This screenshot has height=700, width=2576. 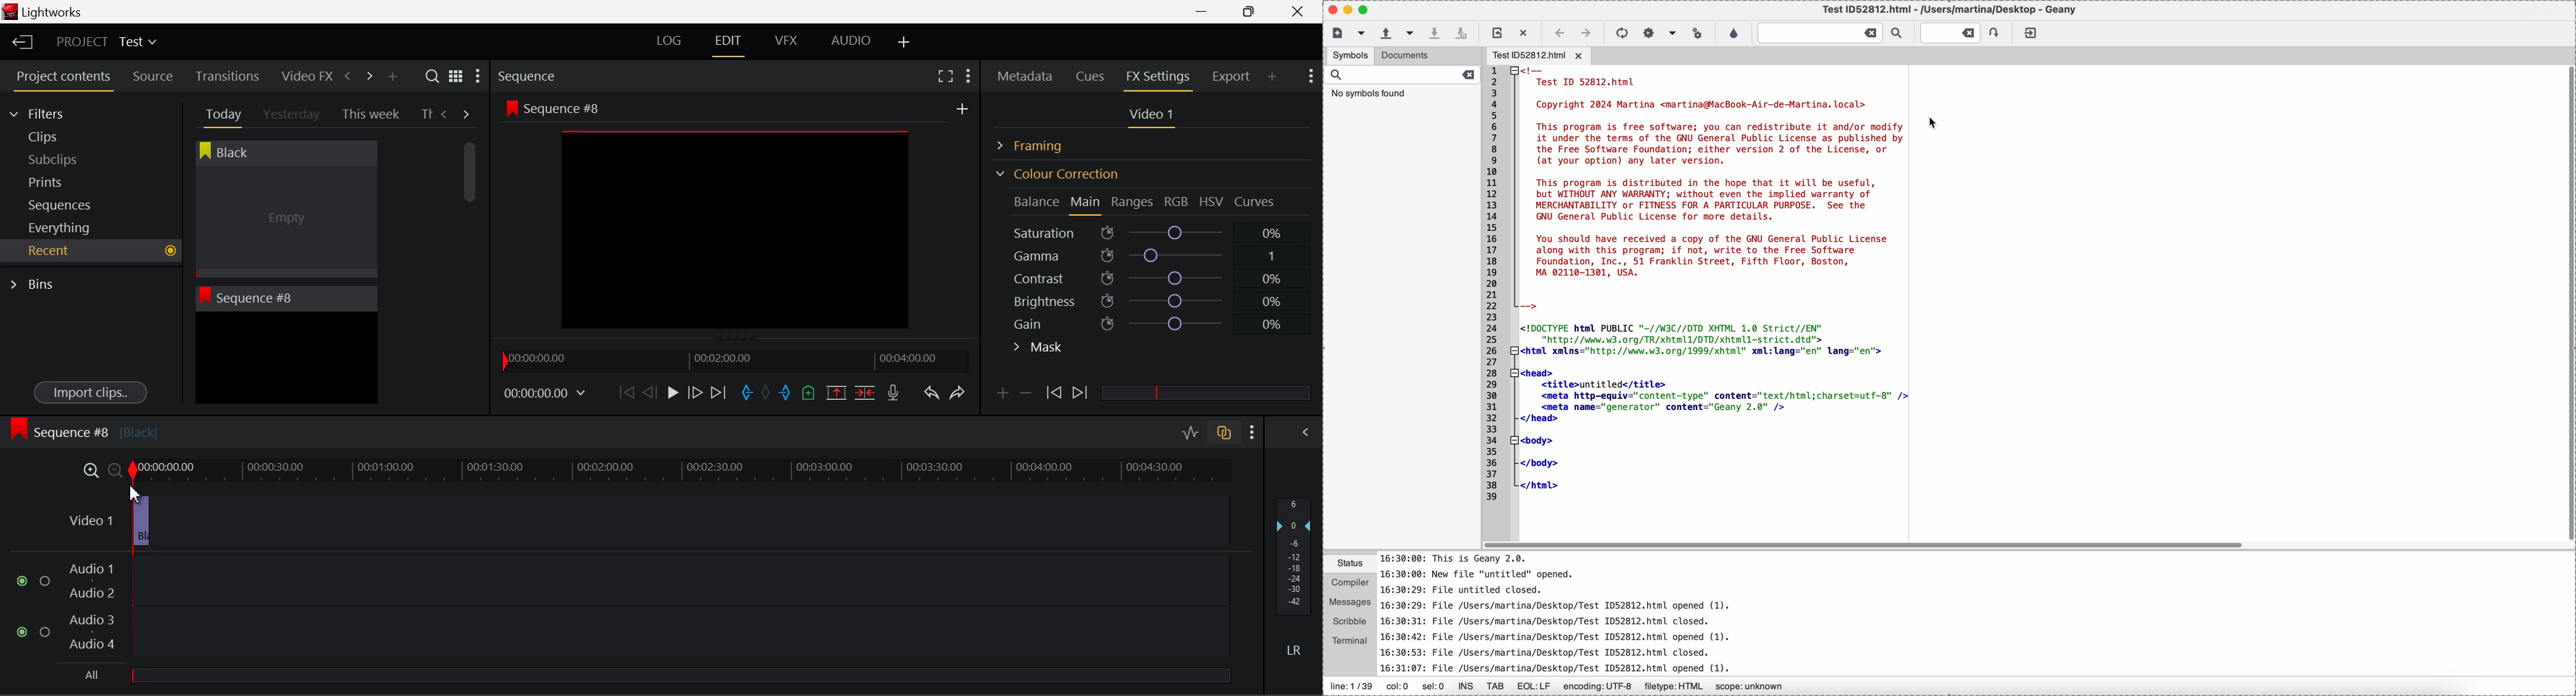 I want to click on Balance Section, so click(x=1038, y=201).